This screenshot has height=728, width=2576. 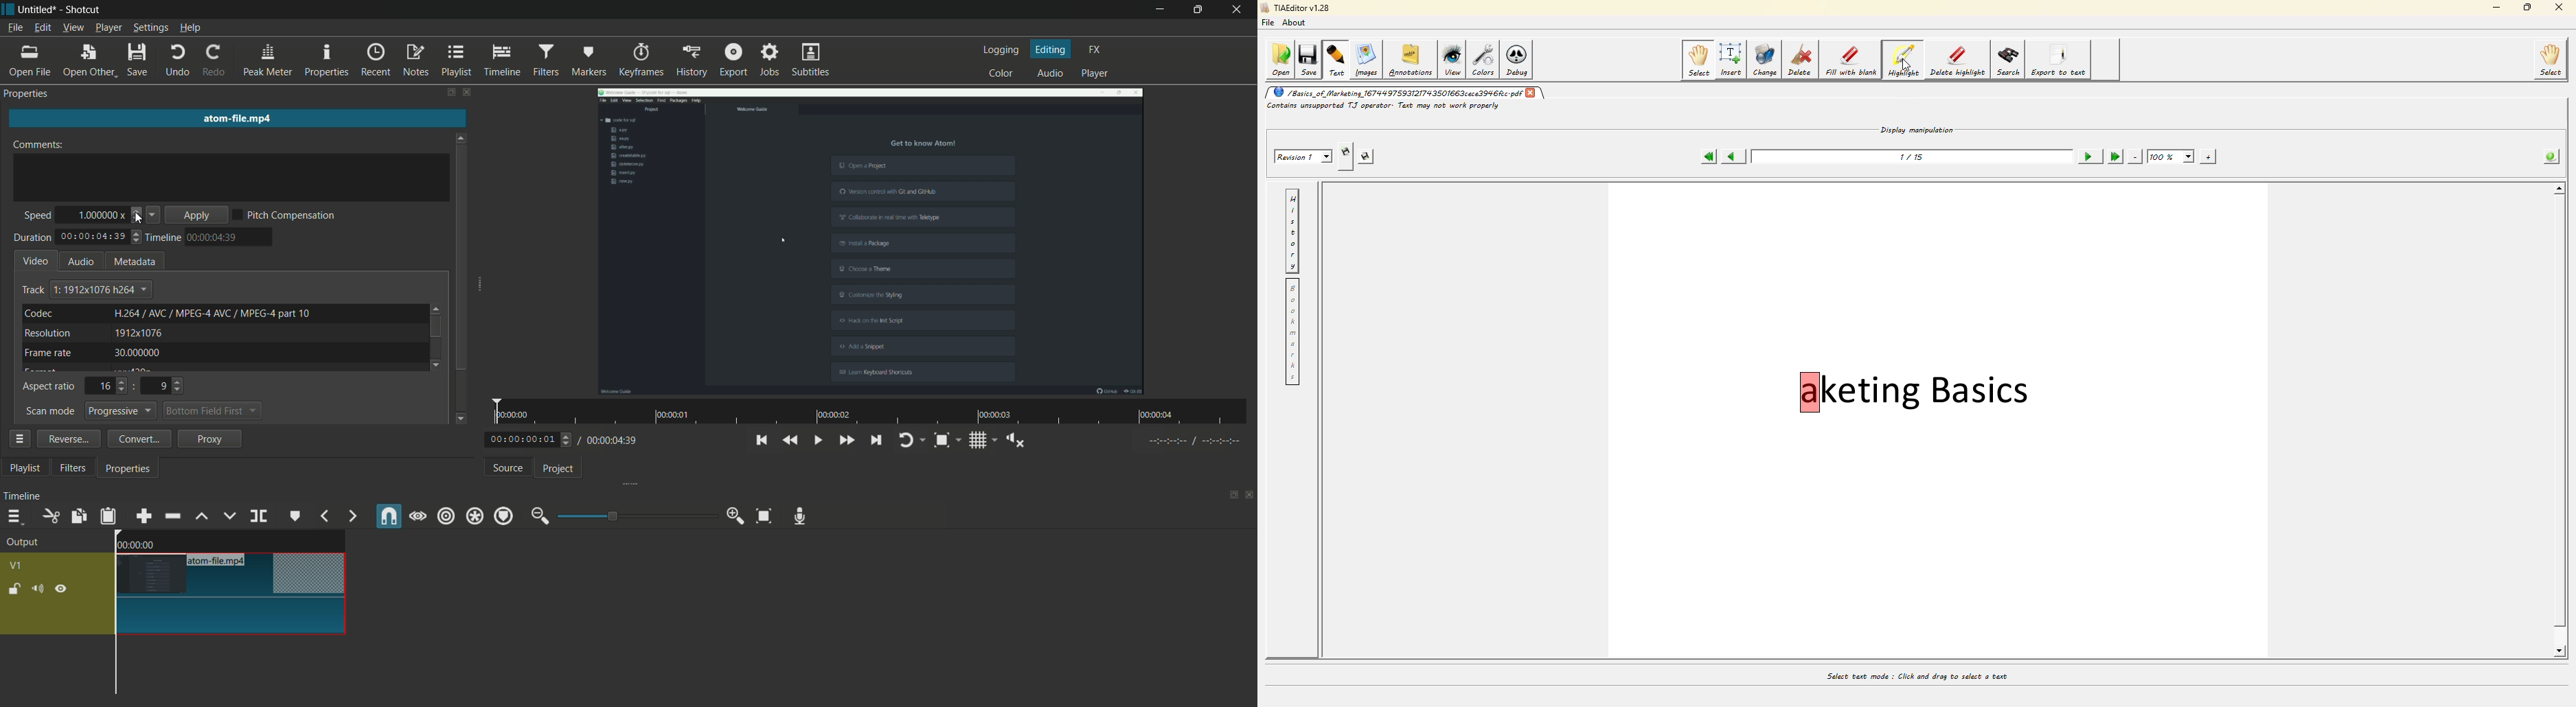 What do you see at coordinates (1301, 155) in the screenshot?
I see `revision` at bounding box center [1301, 155].